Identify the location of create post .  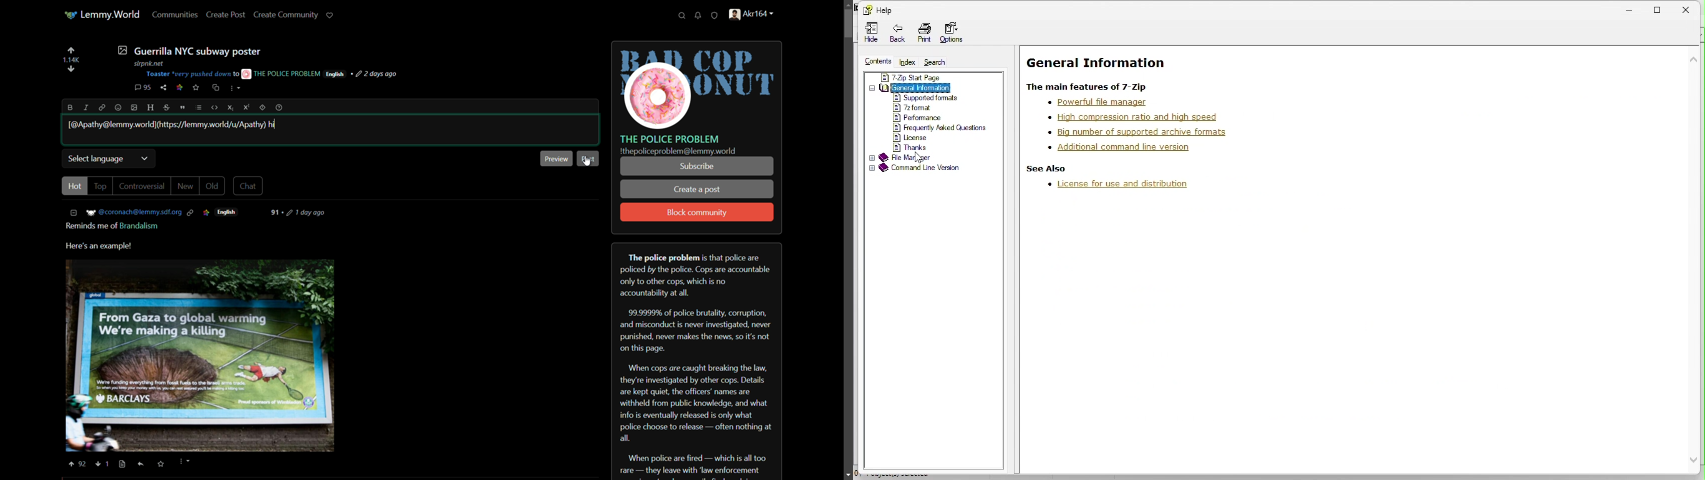
(226, 15).